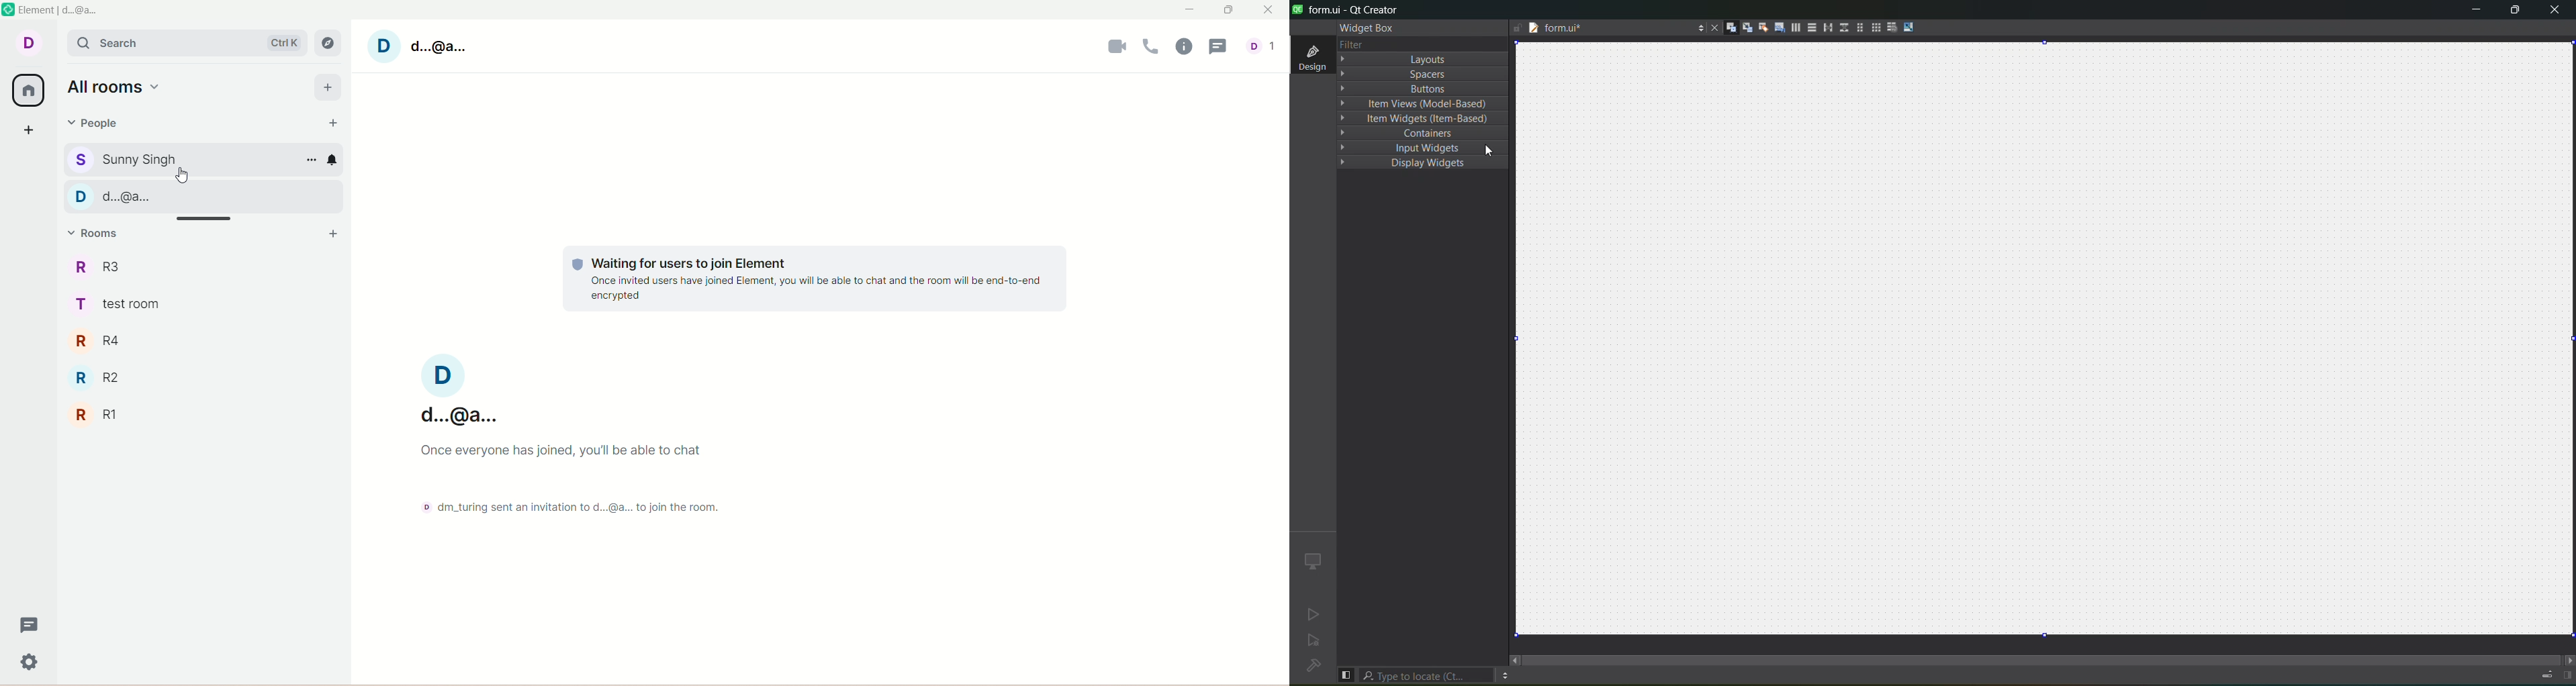 The image size is (2576, 700). What do you see at coordinates (203, 219) in the screenshot?
I see `Horizontal slide bar` at bounding box center [203, 219].